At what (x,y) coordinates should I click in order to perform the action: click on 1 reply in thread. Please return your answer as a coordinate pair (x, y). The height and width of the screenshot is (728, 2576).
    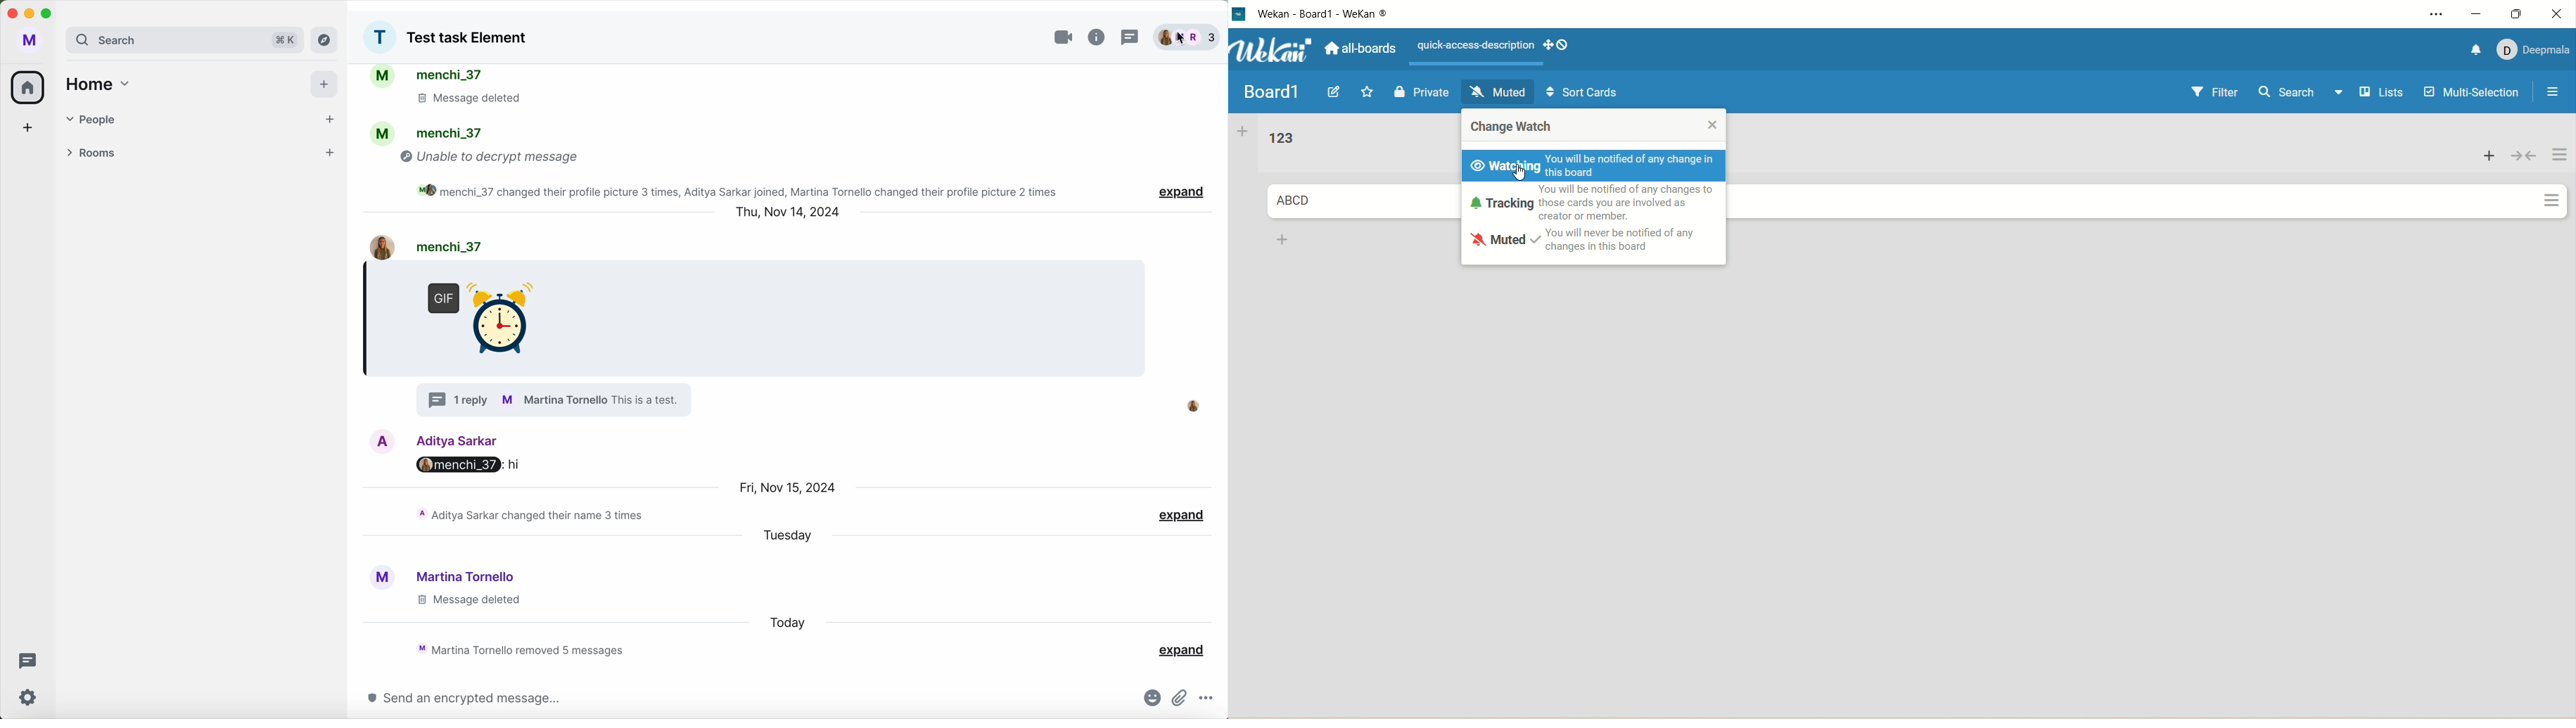
    Looking at the image, I should click on (454, 399).